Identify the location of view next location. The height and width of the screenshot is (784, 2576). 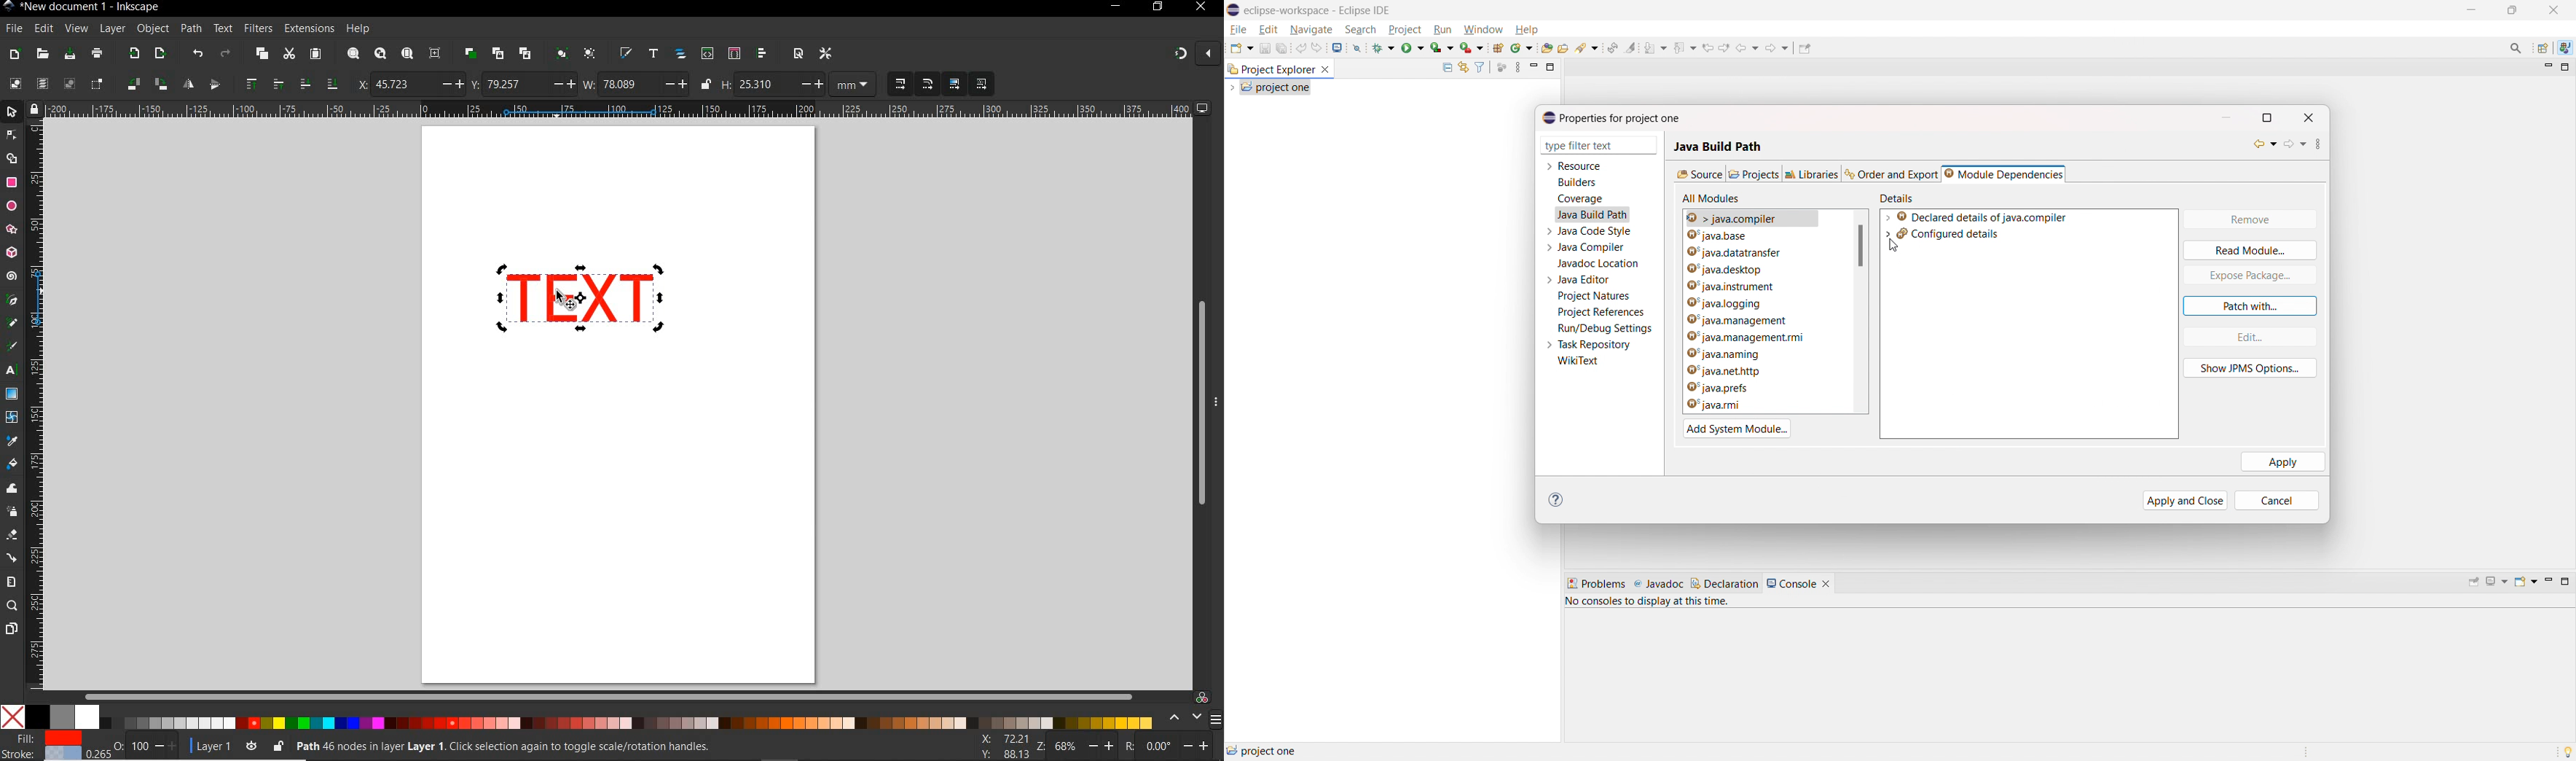
(1724, 46).